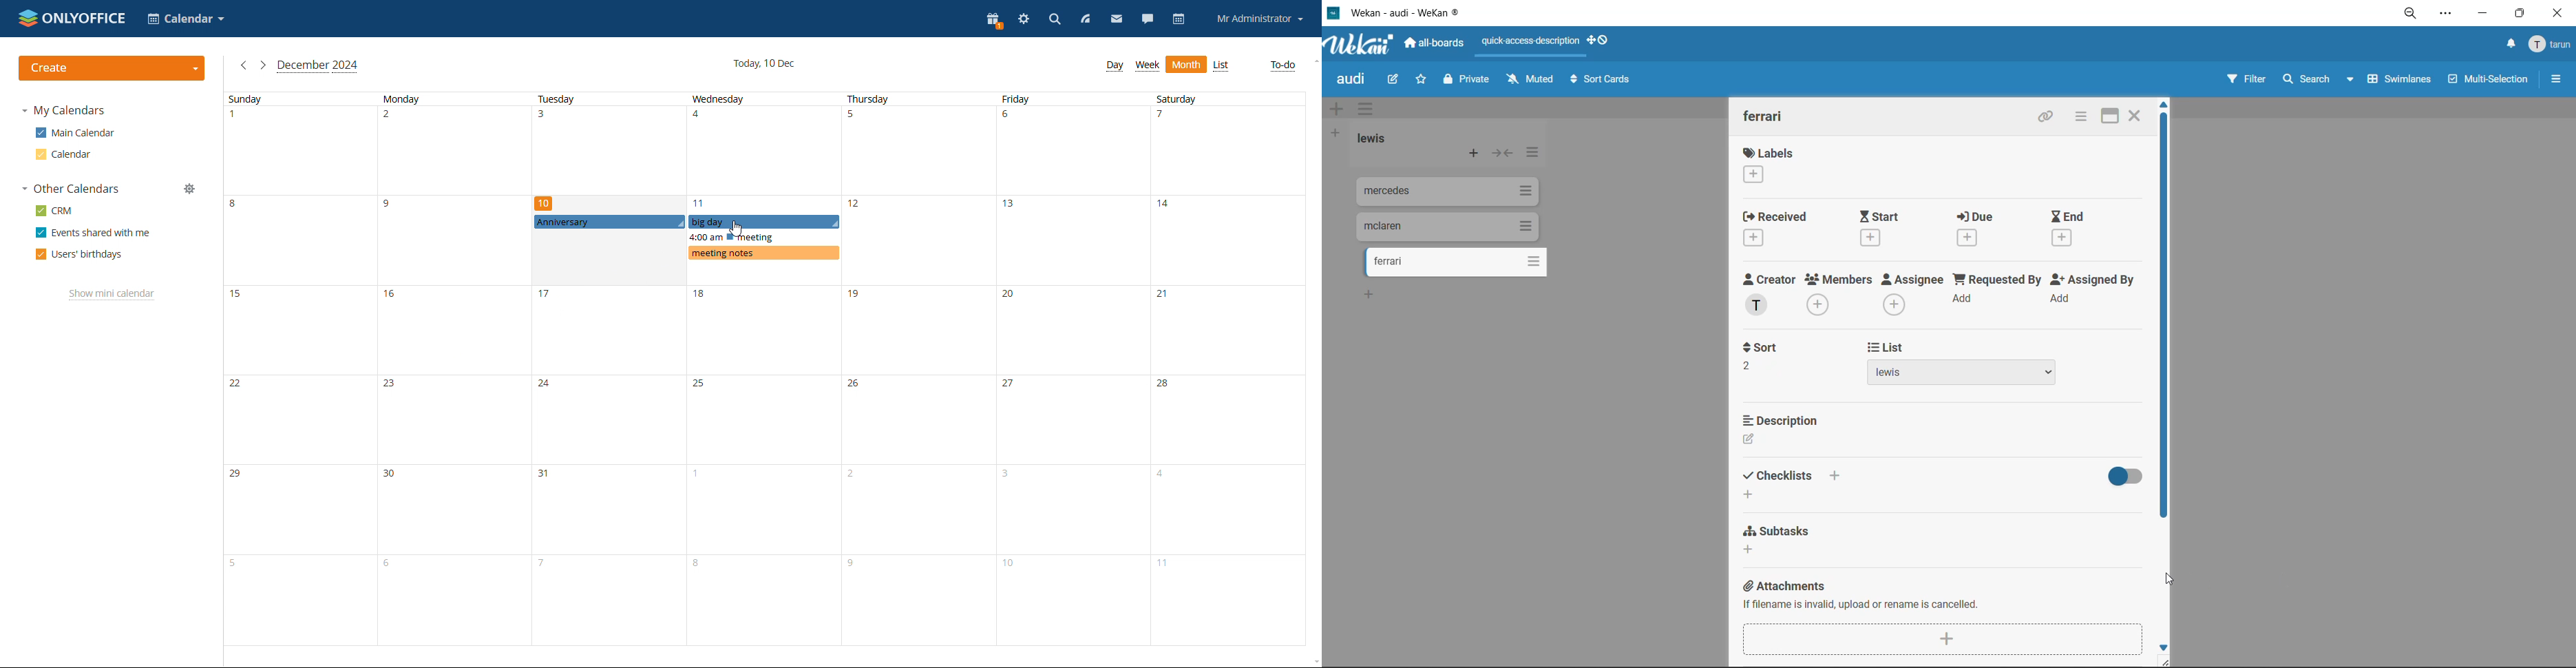 The height and width of the screenshot is (672, 2576). What do you see at coordinates (2079, 118) in the screenshot?
I see `card actions` at bounding box center [2079, 118].